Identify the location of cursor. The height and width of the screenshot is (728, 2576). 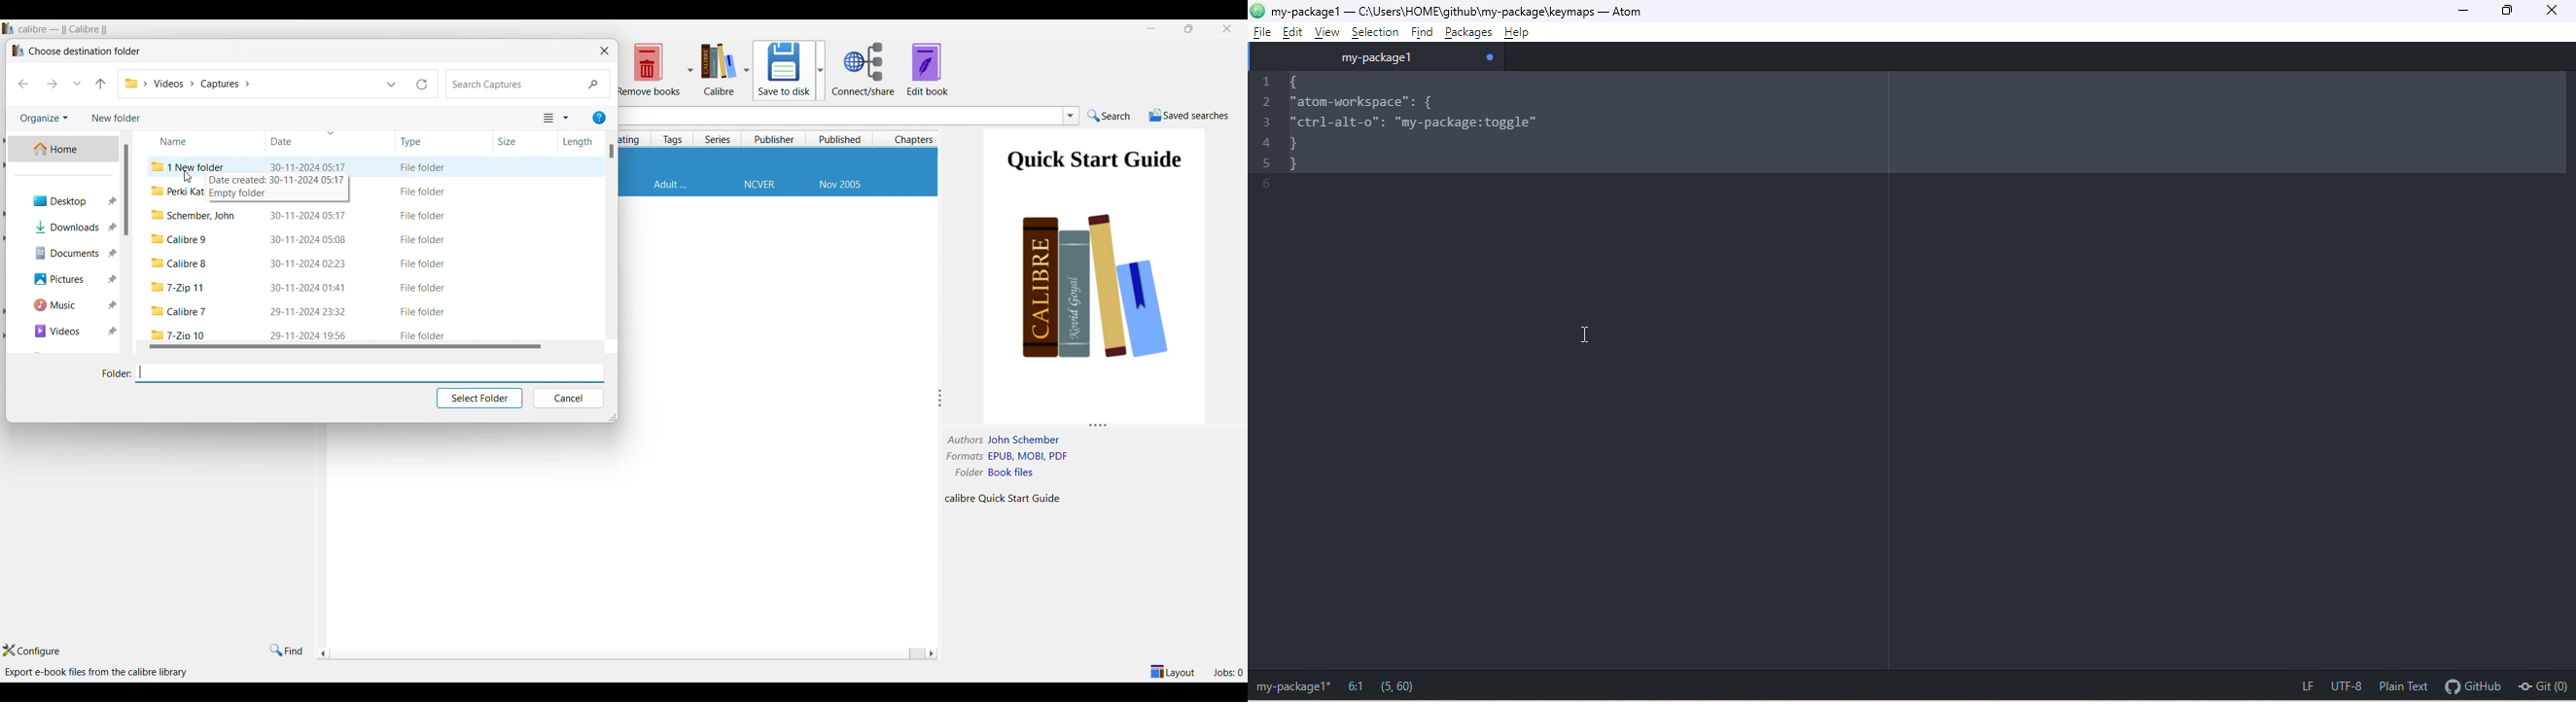
(189, 177).